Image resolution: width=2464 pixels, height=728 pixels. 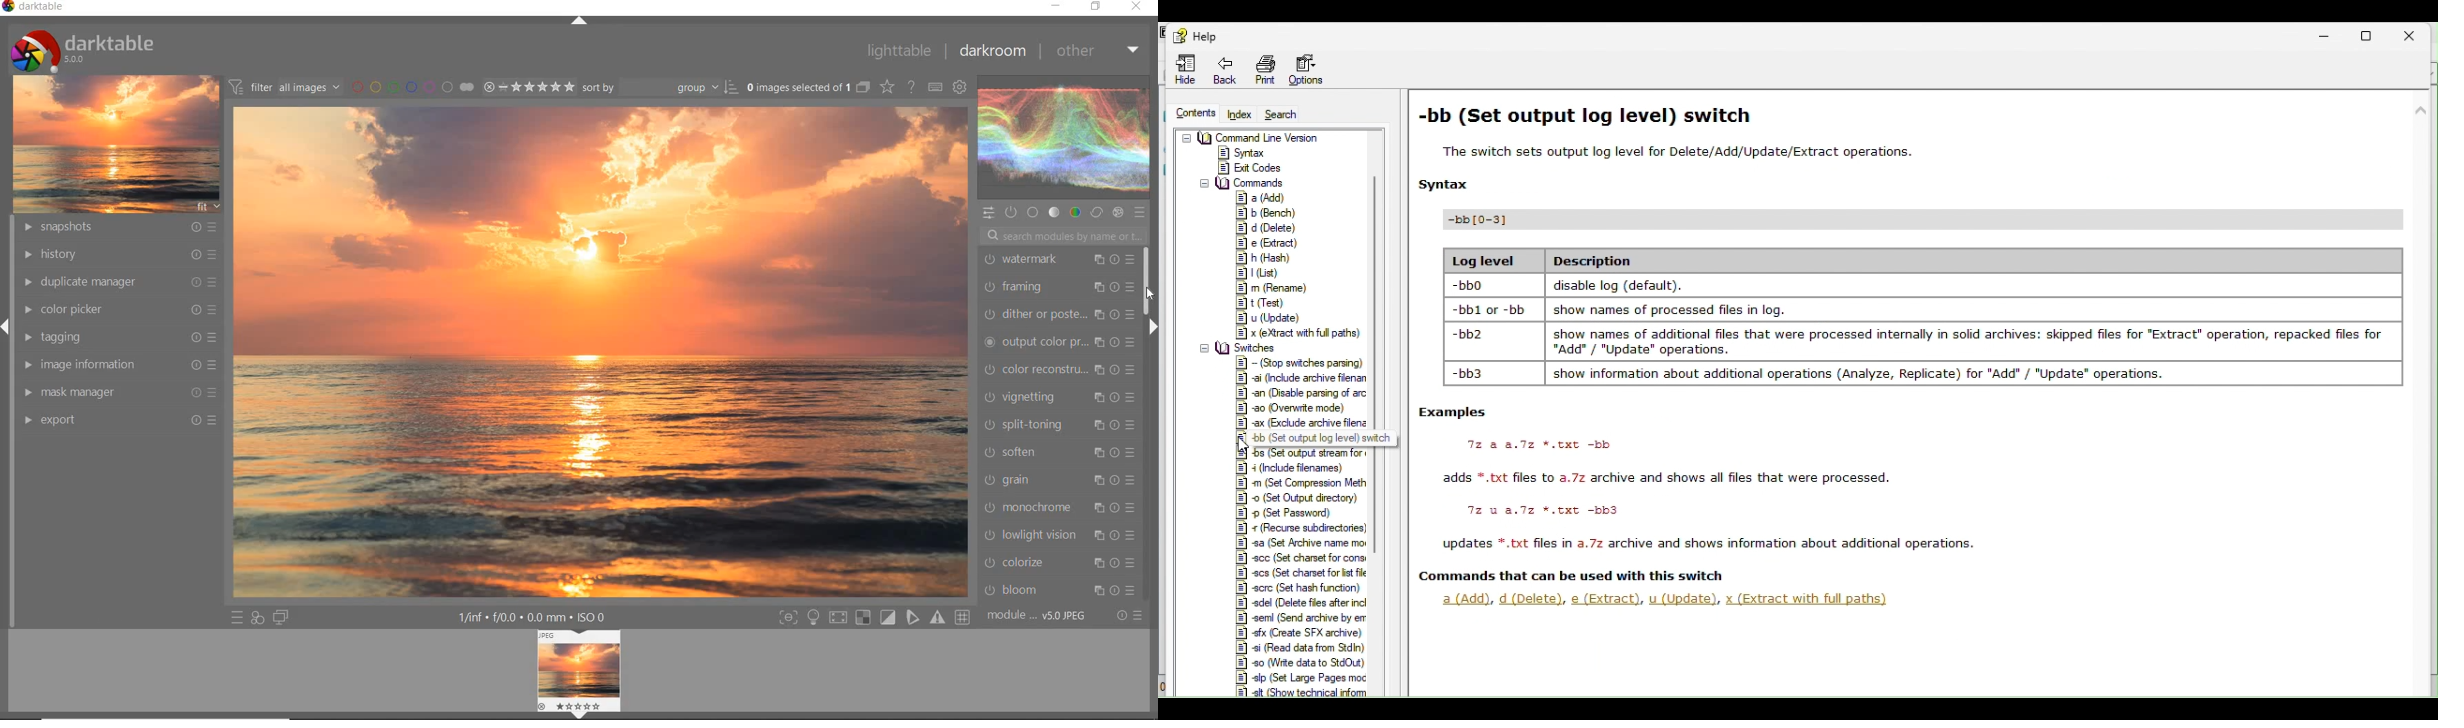 What do you see at coordinates (1054, 212) in the screenshot?
I see `TONE ` at bounding box center [1054, 212].